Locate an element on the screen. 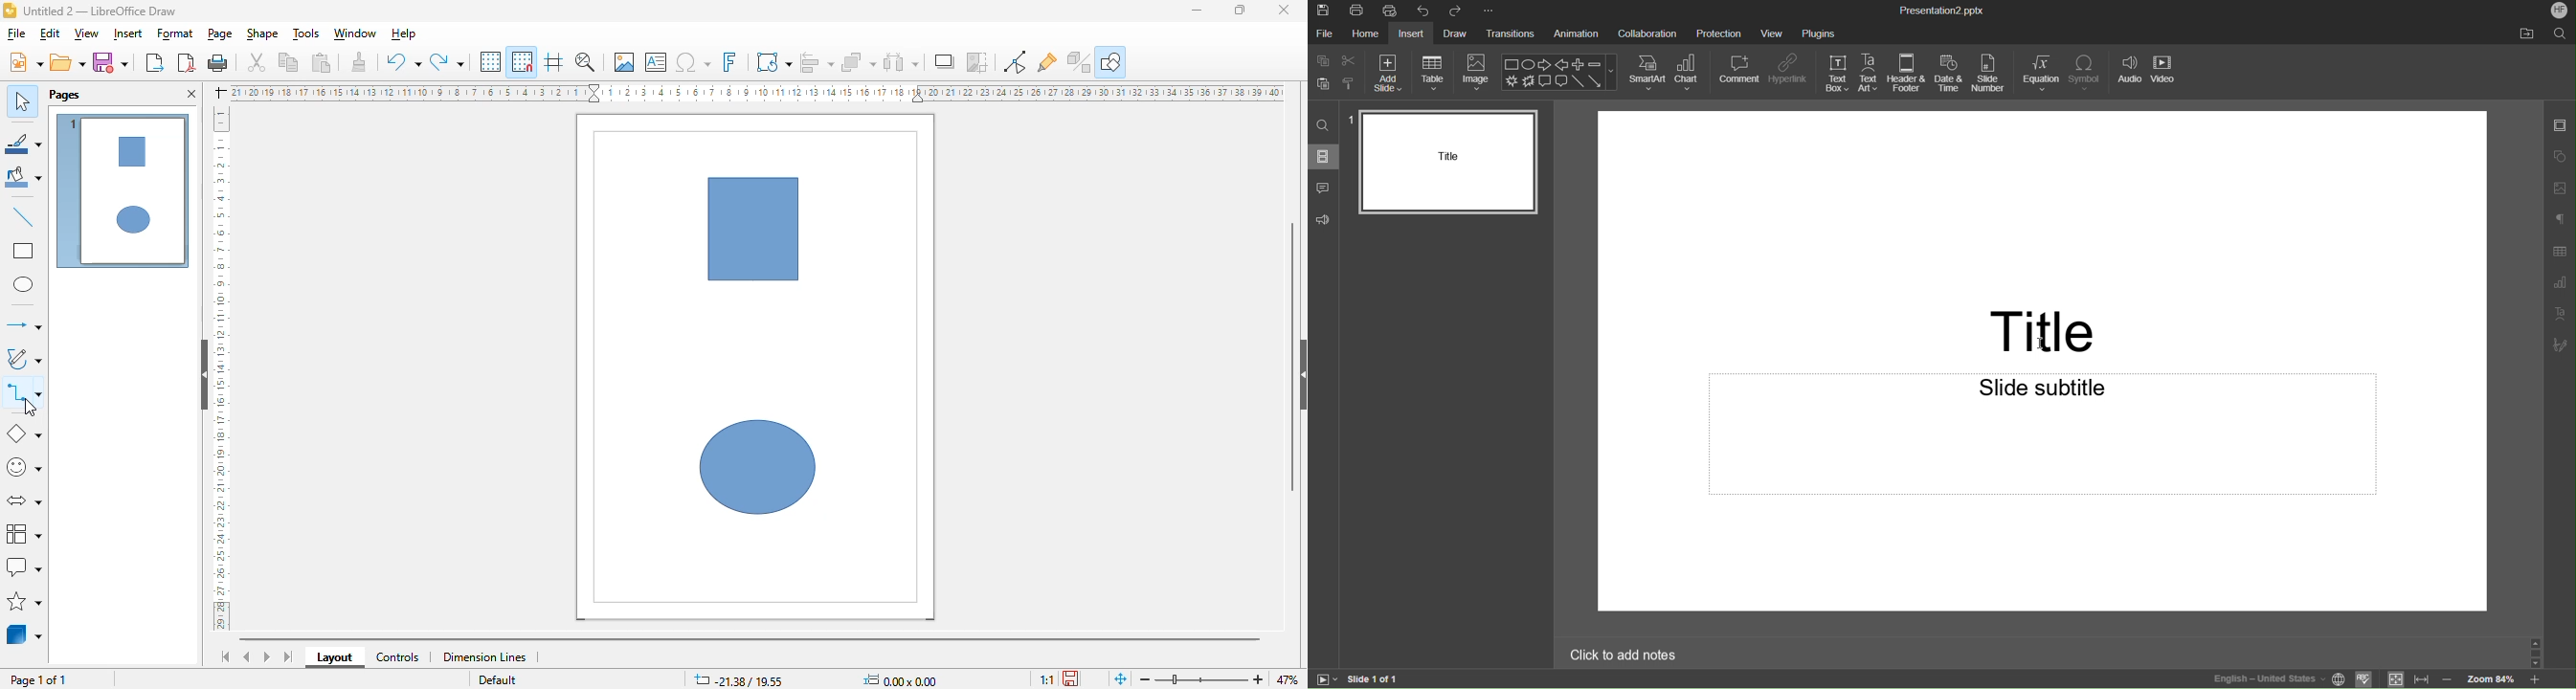 The width and height of the screenshot is (2576, 700). Transitions is located at coordinates (1513, 34).